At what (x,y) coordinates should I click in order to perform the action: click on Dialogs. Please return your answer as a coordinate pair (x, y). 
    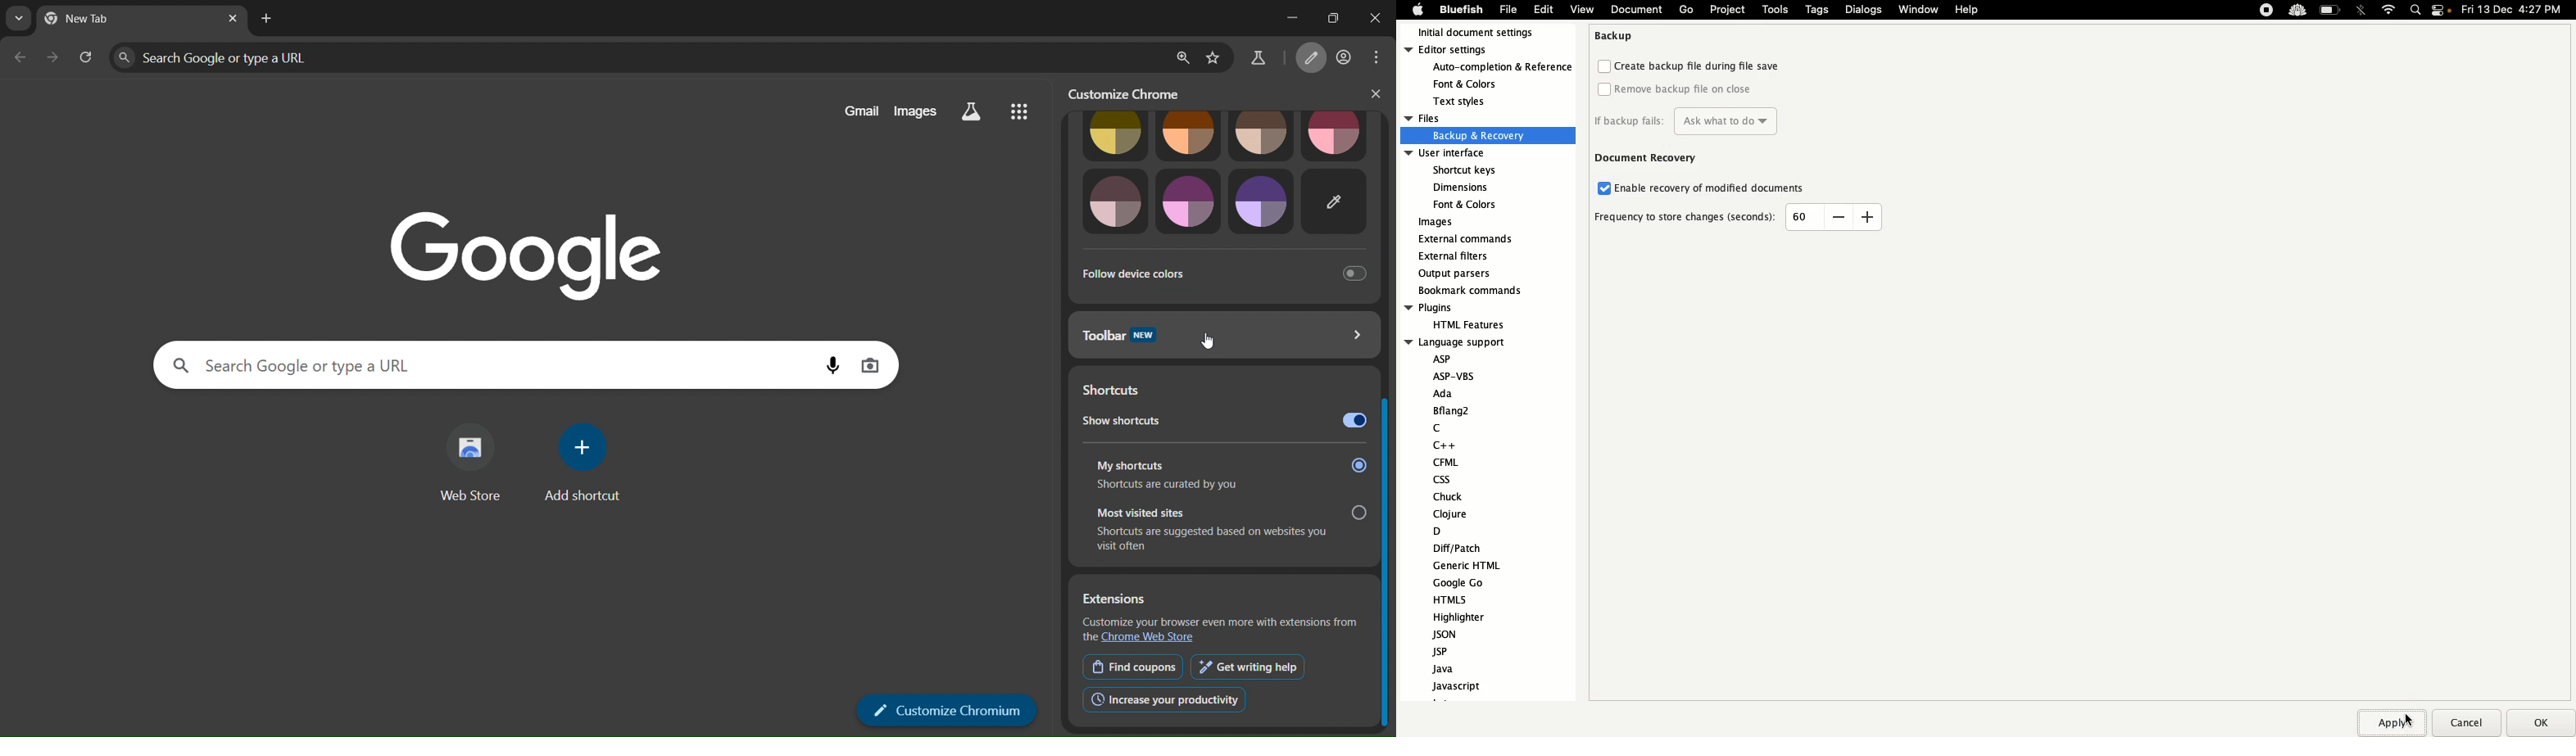
    Looking at the image, I should click on (1864, 8).